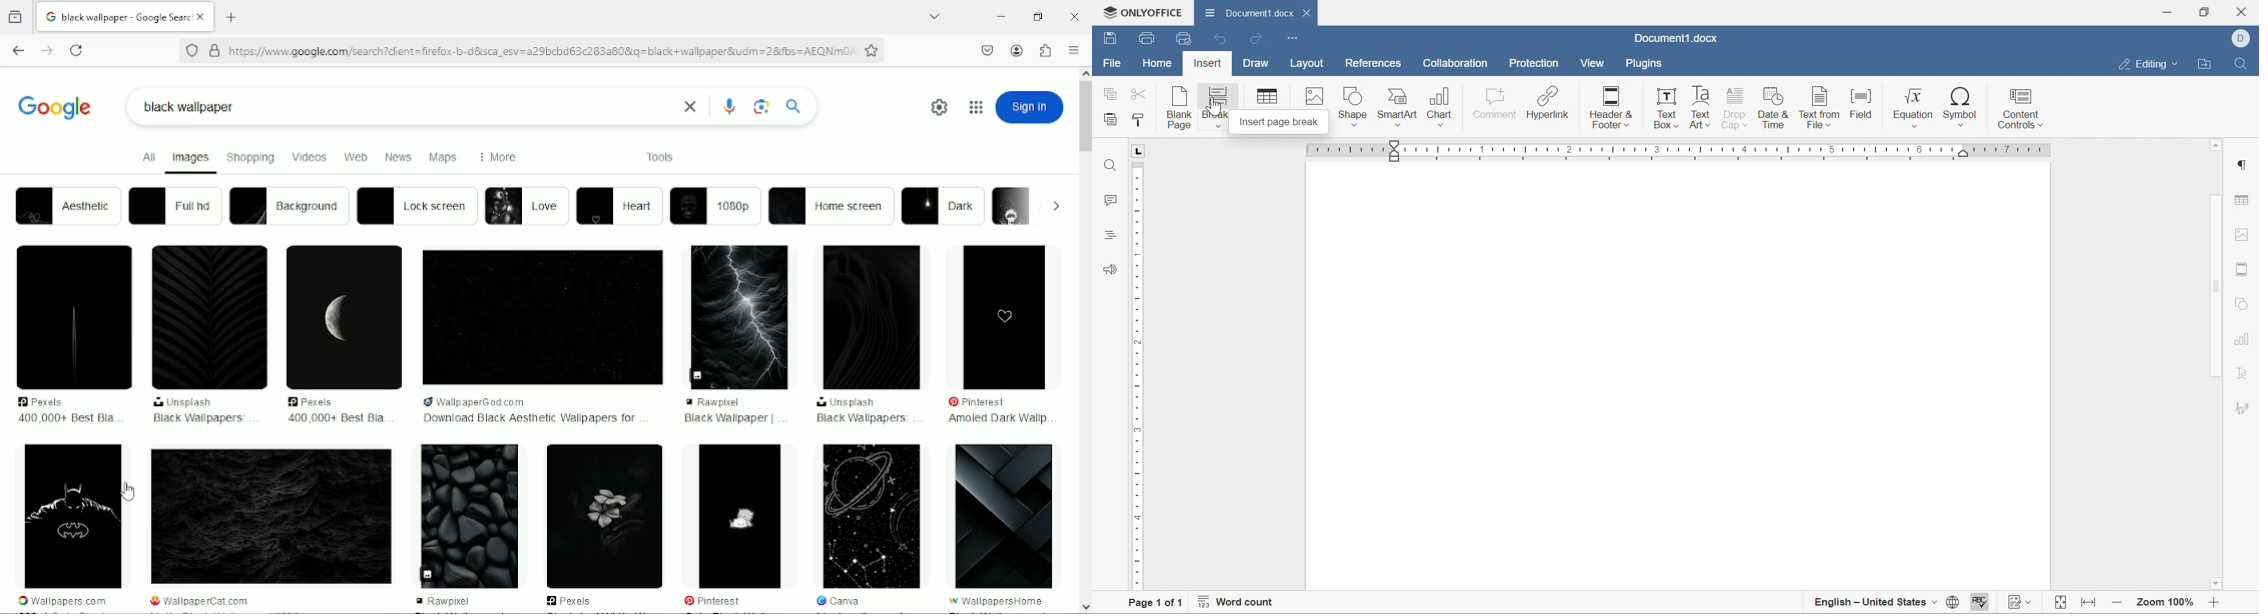 The image size is (2268, 616). Describe the element at coordinates (1316, 97) in the screenshot. I see `Insert image` at that location.